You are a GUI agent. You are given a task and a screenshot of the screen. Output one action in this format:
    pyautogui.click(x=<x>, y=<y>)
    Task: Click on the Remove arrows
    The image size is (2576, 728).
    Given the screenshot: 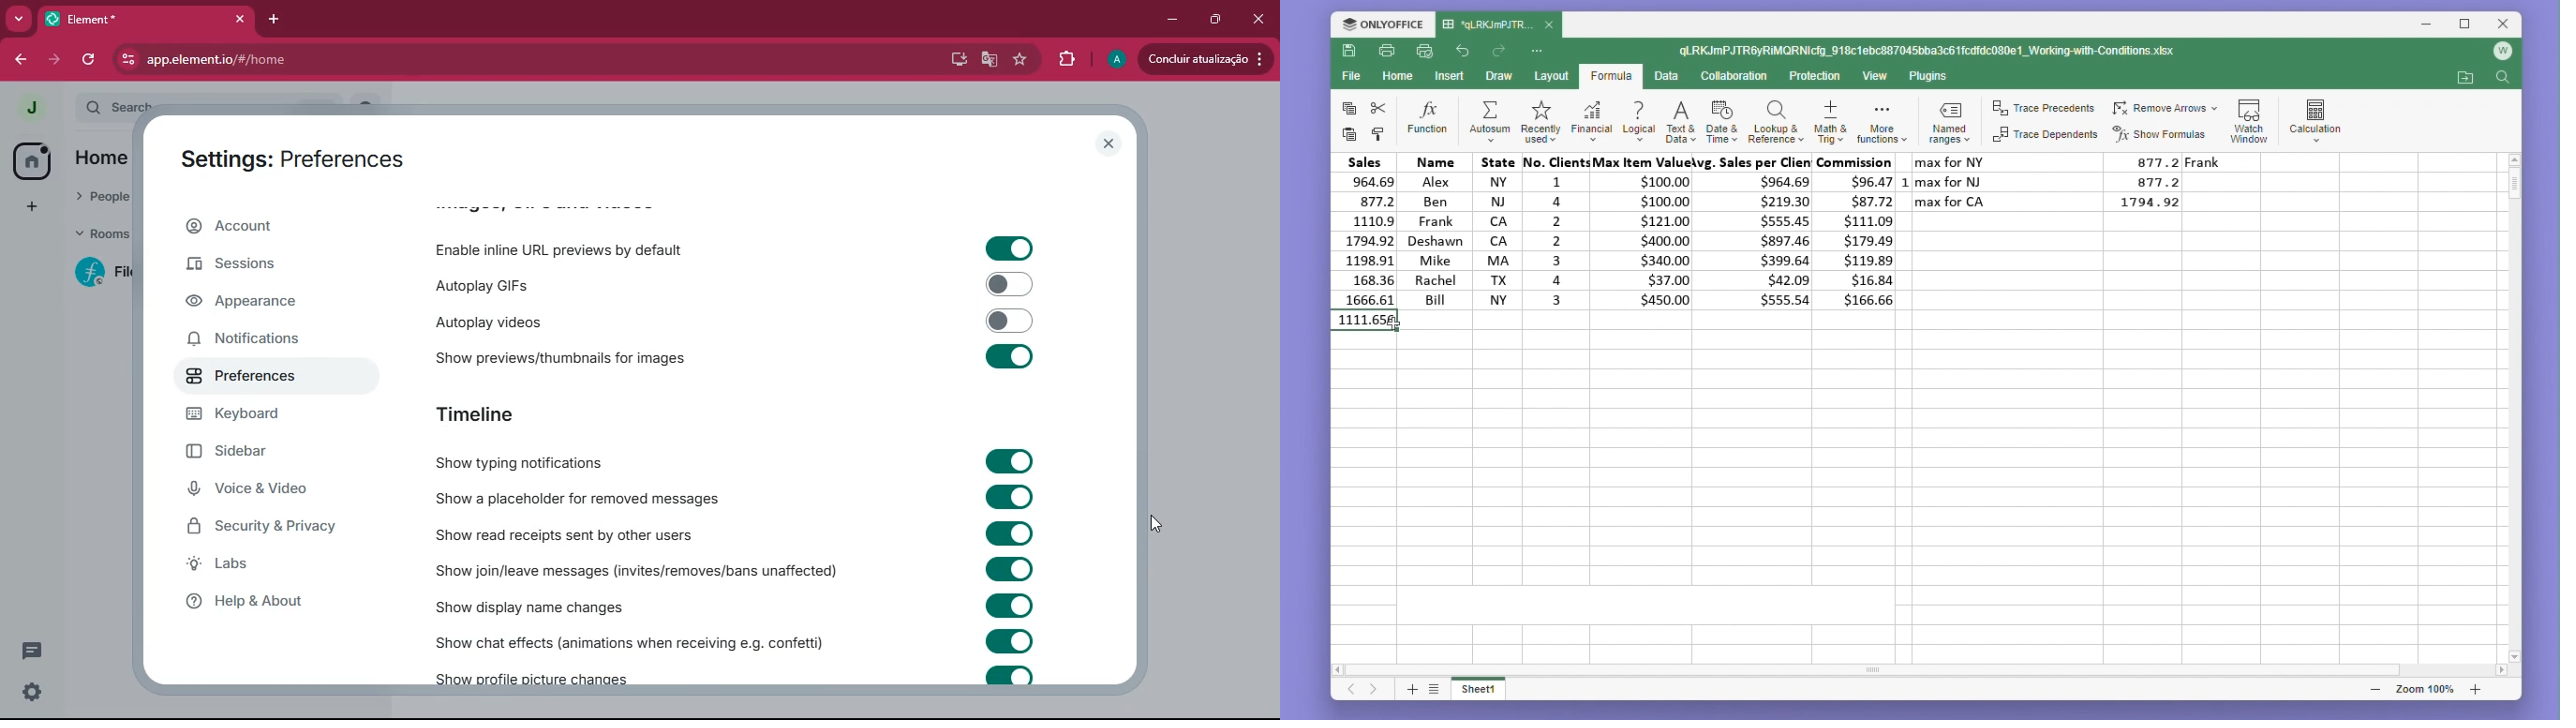 What is the action you would take?
    pyautogui.click(x=2164, y=109)
    